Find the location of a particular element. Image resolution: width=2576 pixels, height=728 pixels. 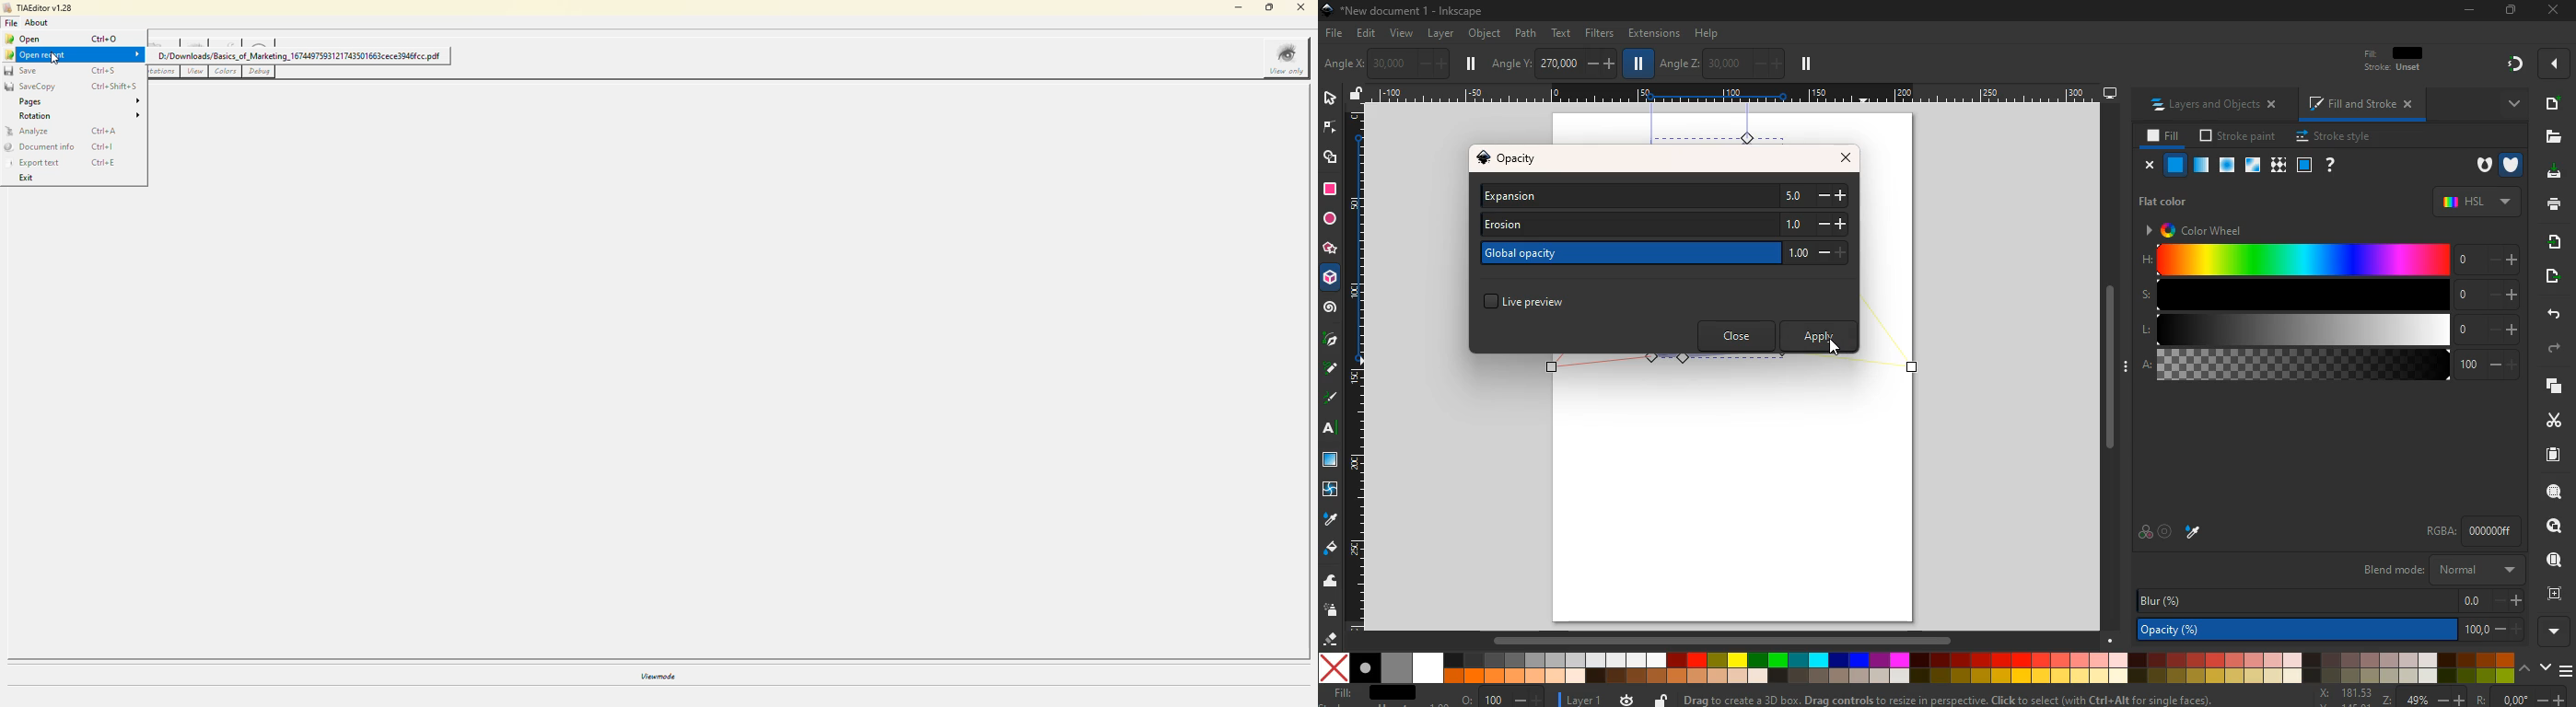

text is located at coordinates (1327, 429).